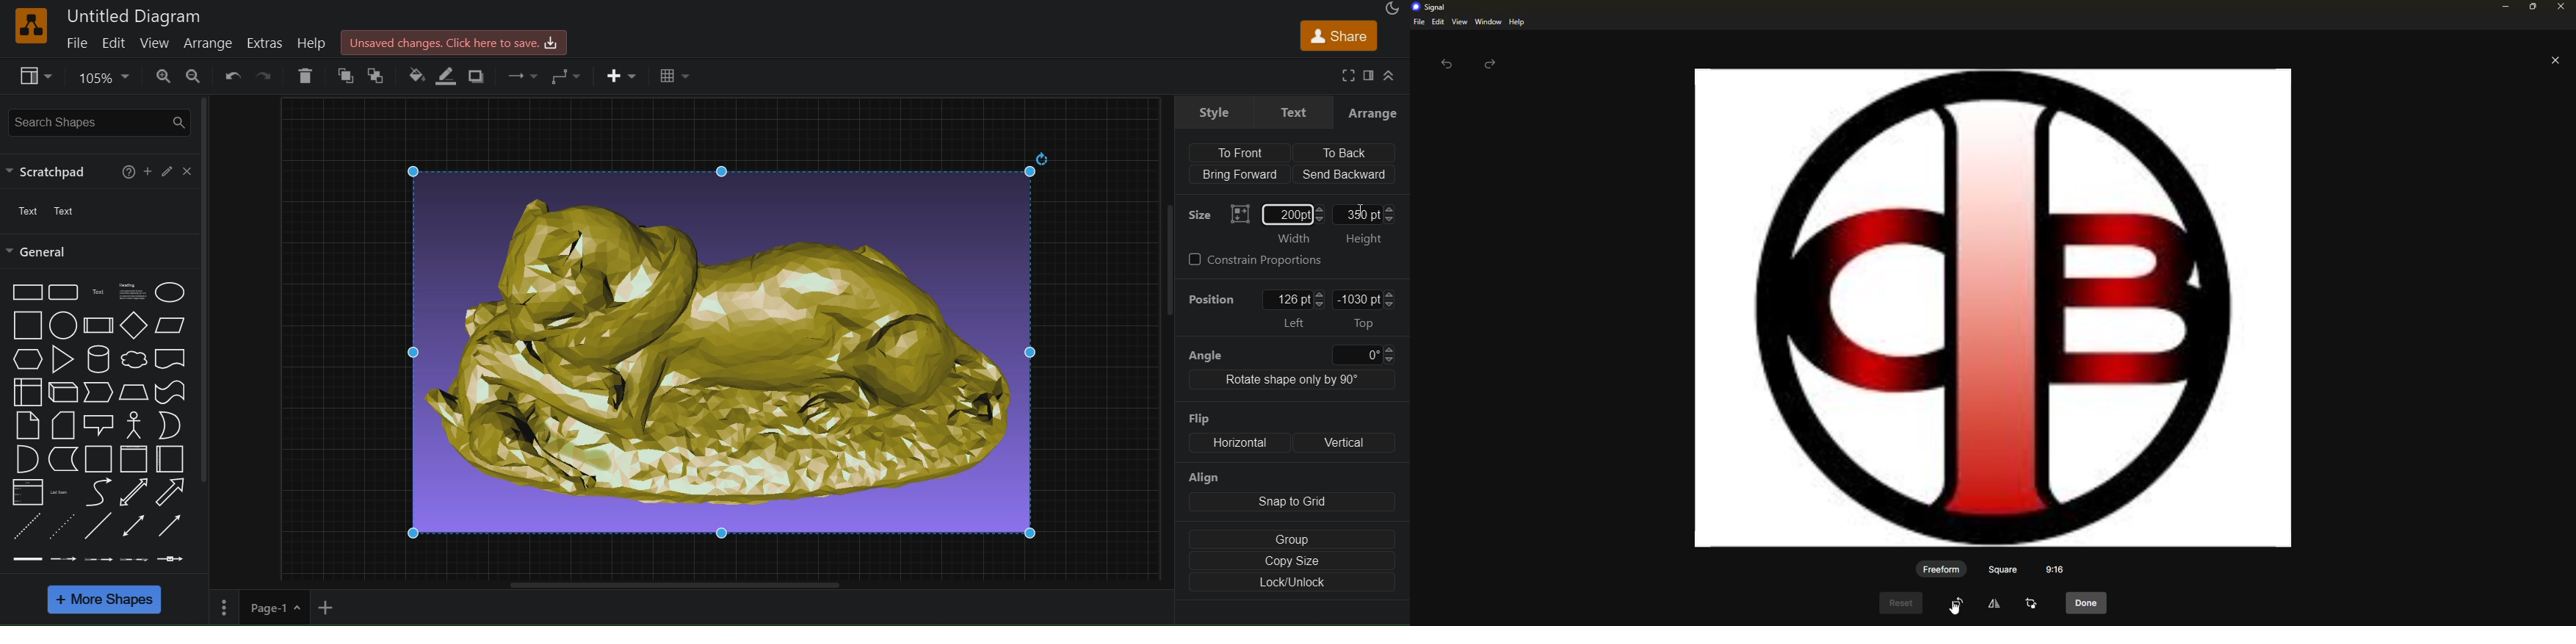 This screenshot has height=644, width=2576. I want to click on Arrange, so click(1373, 112).